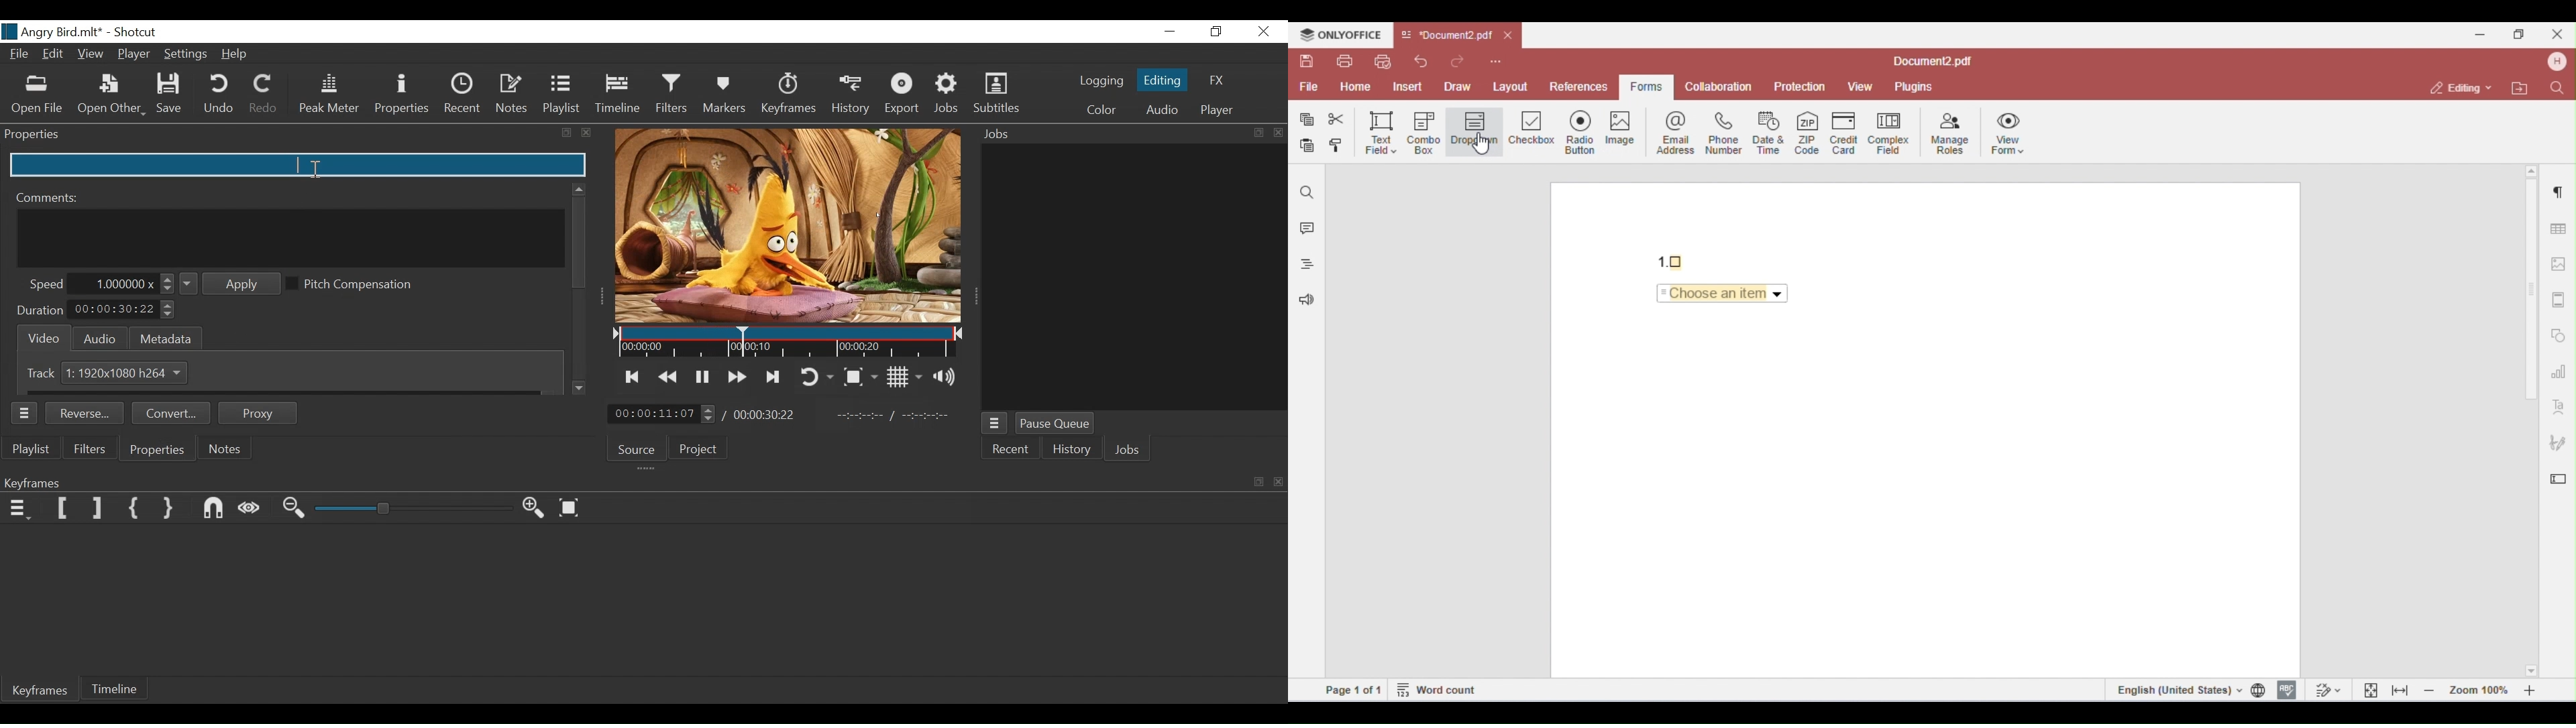  Describe the element at coordinates (135, 54) in the screenshot. I see `Player` at that location.